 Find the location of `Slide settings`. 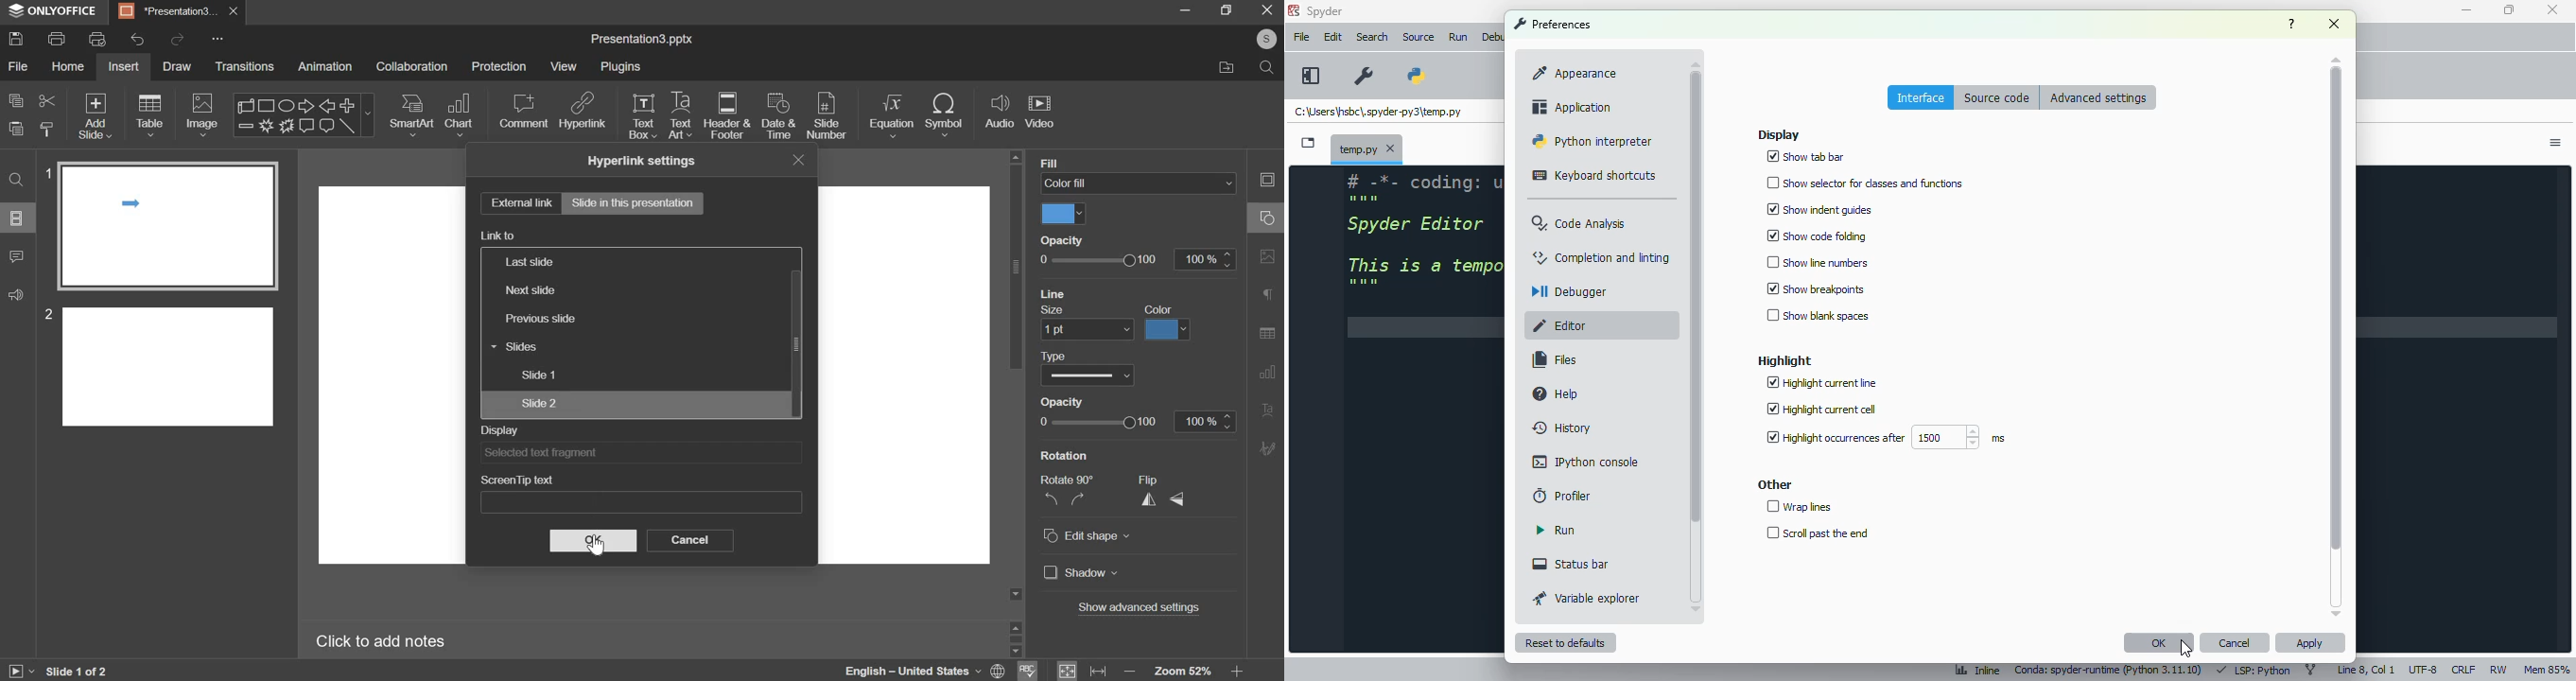

Slide settings is located at coordinates (1267, 179).